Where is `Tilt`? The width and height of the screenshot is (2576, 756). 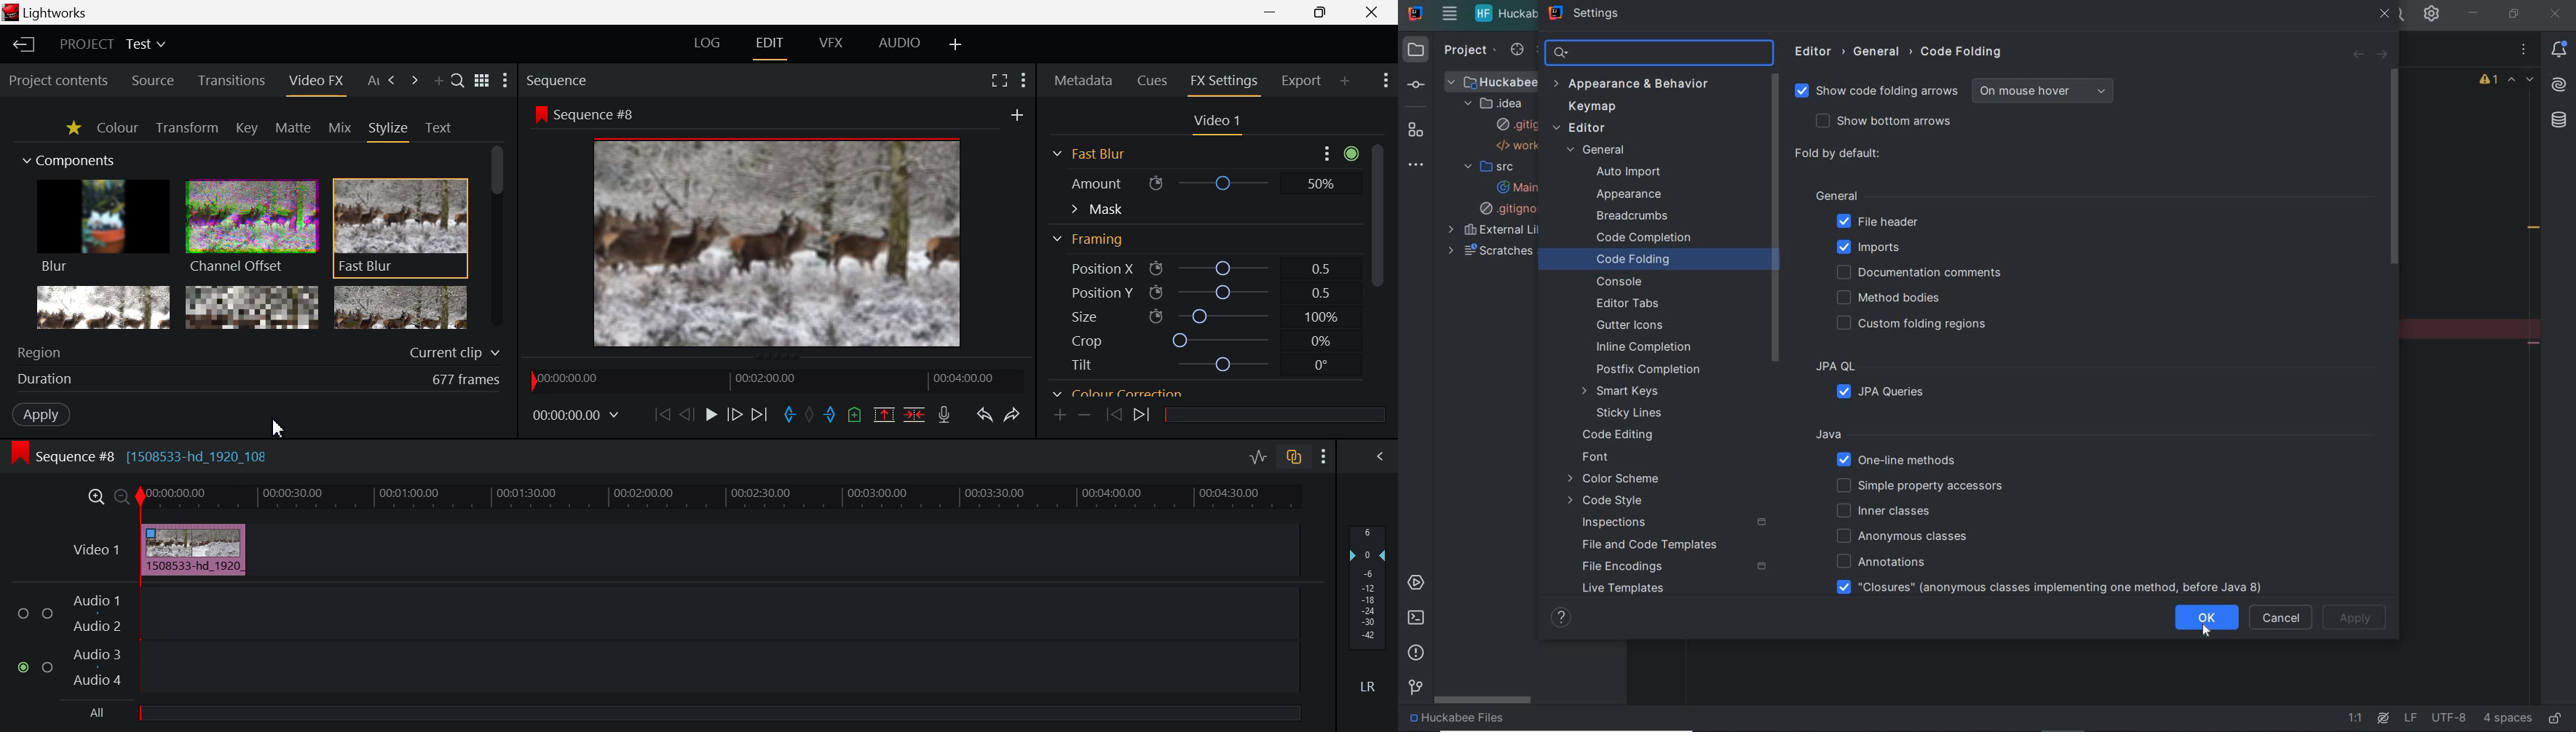
Tilt is located at coordinates (1201, 363).